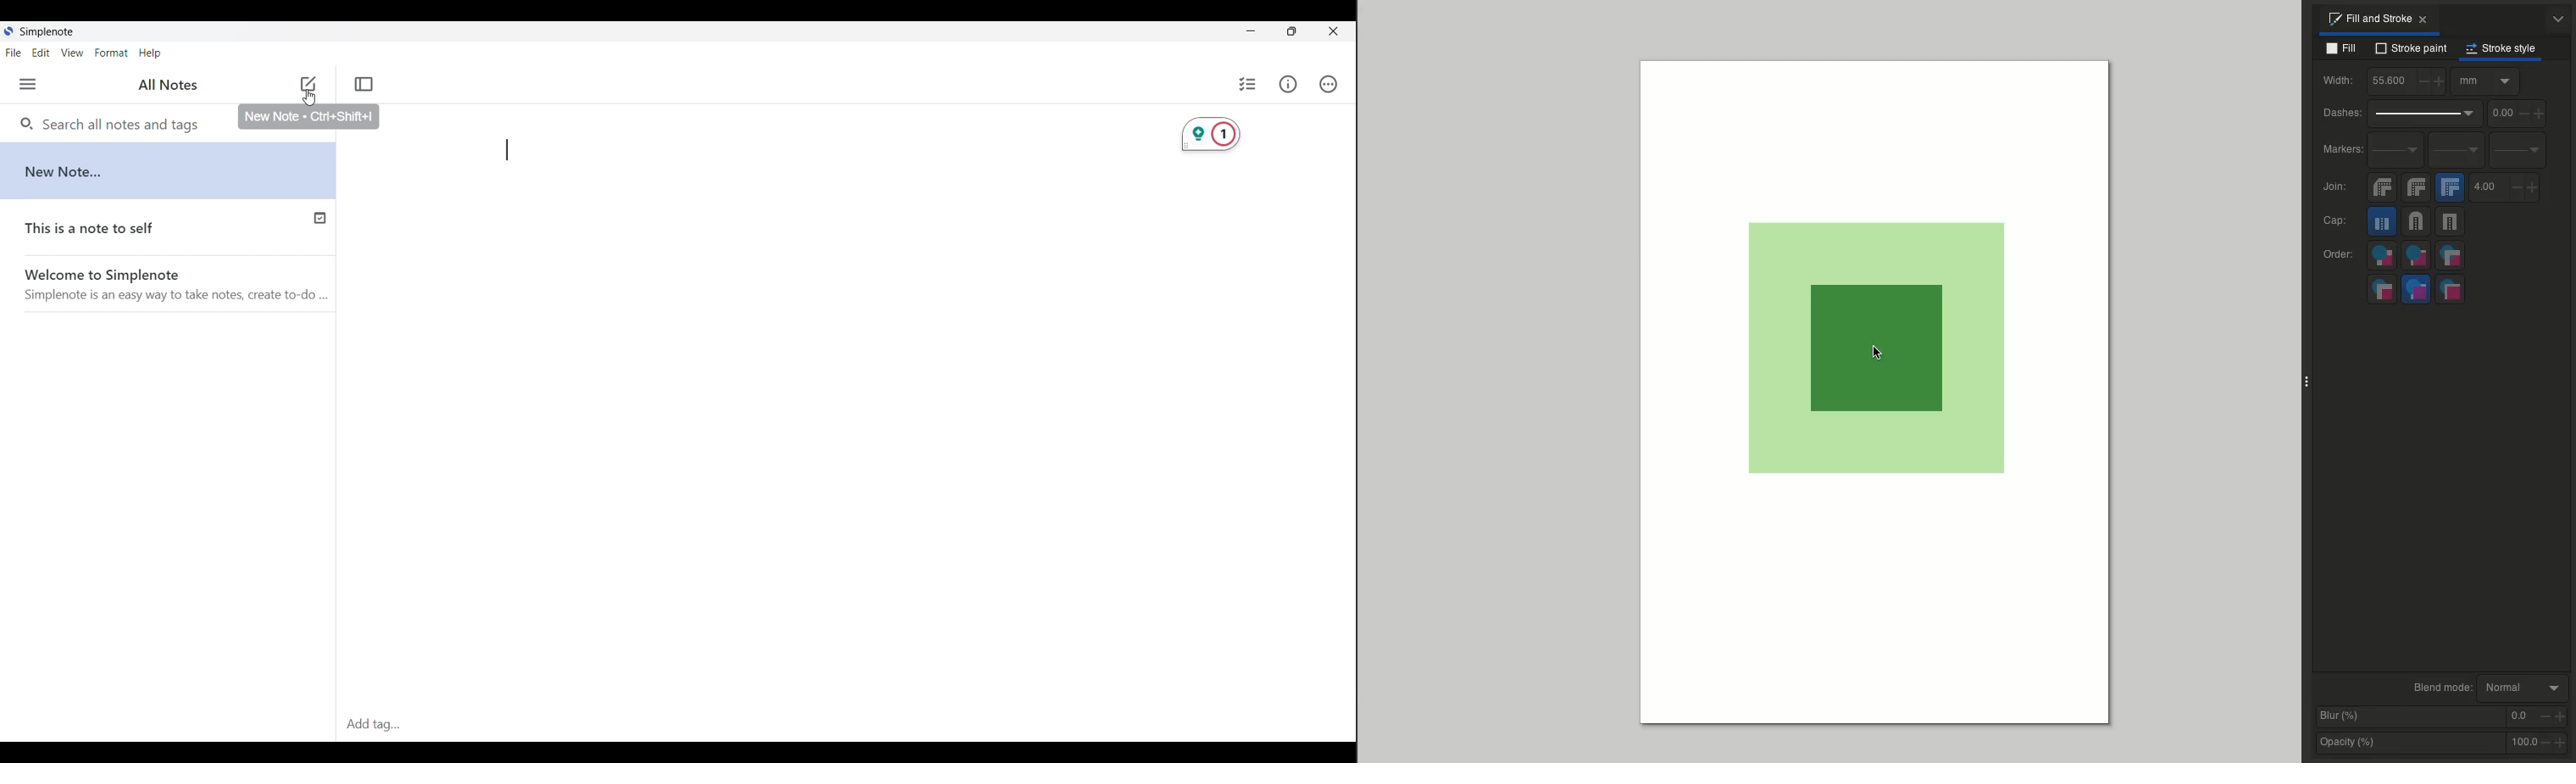  I want to click on Show interface in a smaller tab, so click(1292, 31).